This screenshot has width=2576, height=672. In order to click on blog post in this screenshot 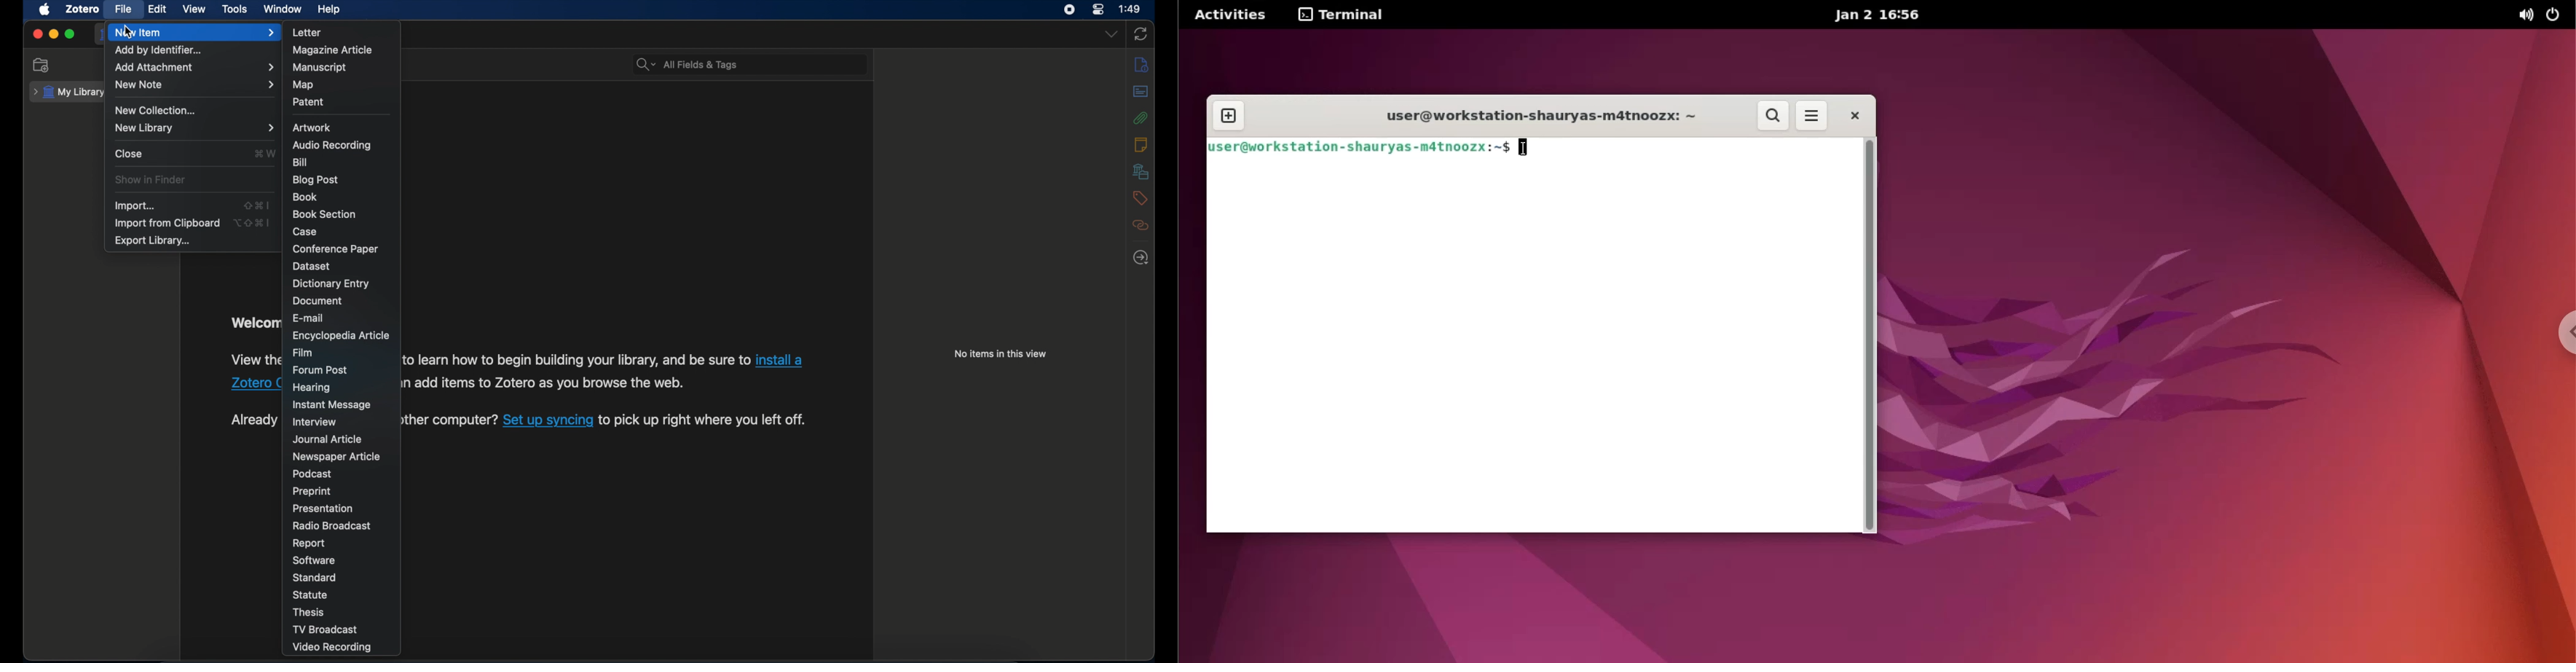, I will do `click(317, 180)`.